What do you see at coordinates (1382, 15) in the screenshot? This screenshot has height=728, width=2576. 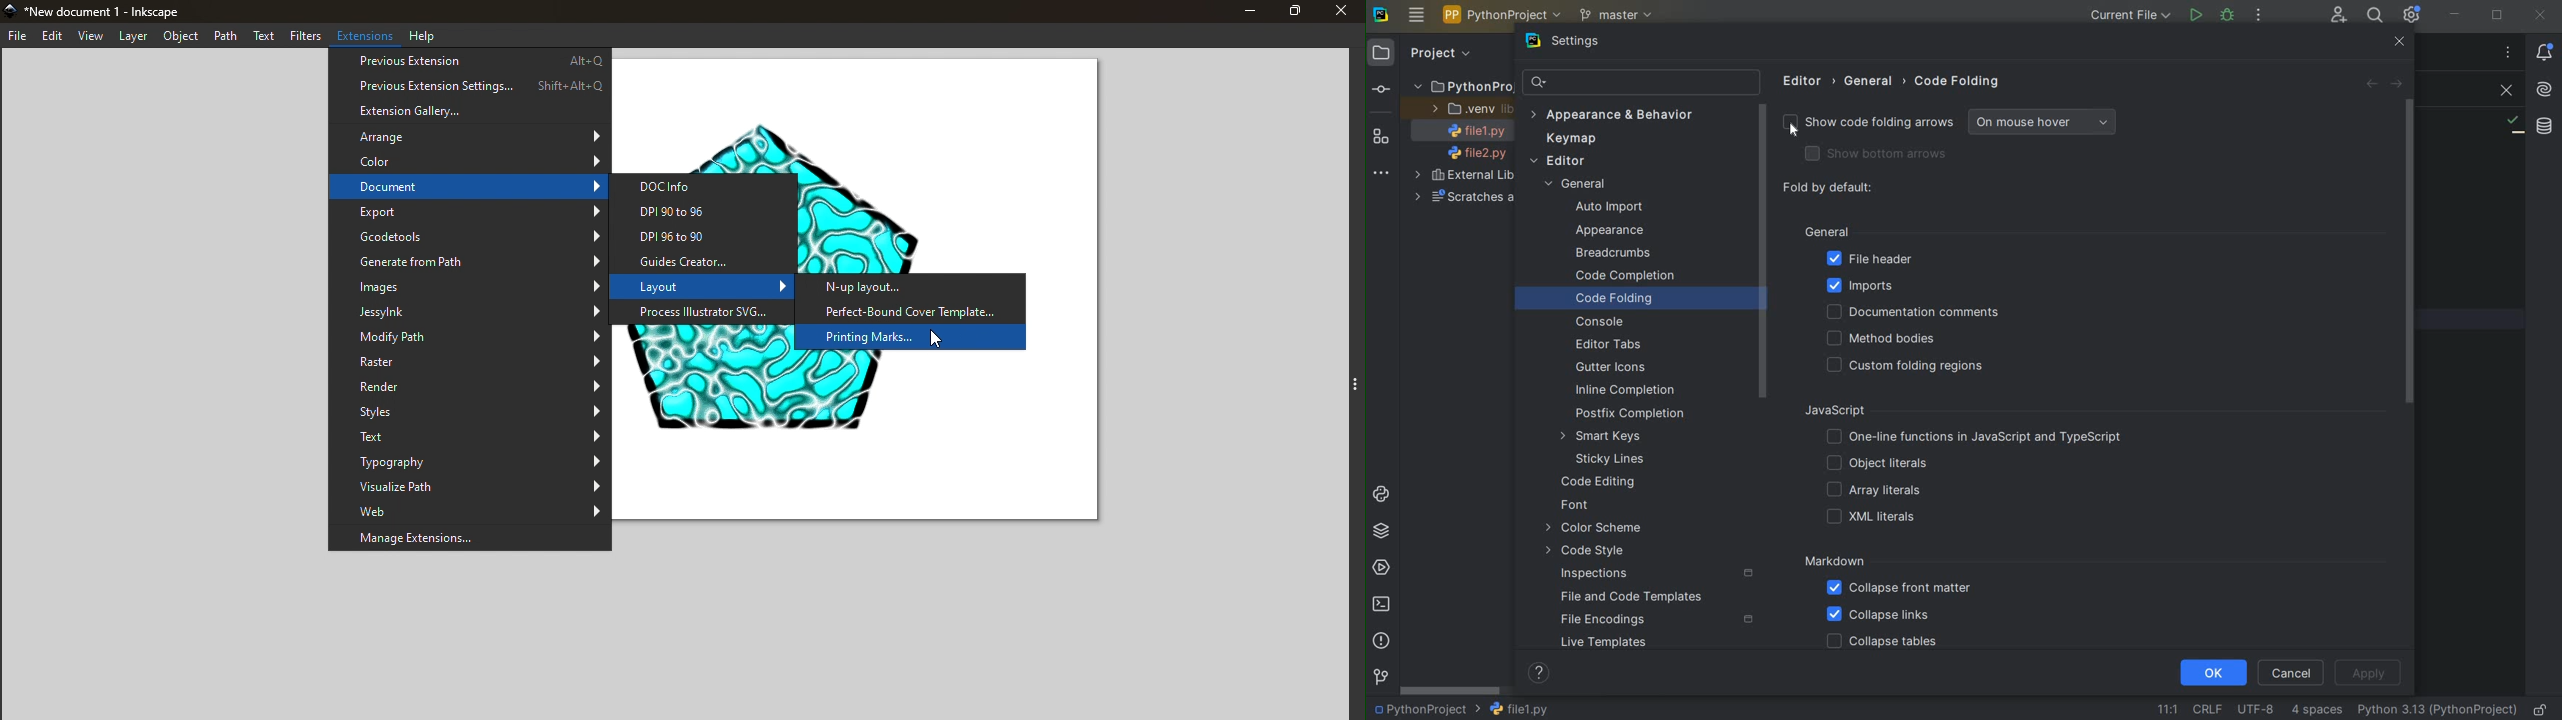 I see `SYSTEM LOGO` at bounding box center [1382, 15].